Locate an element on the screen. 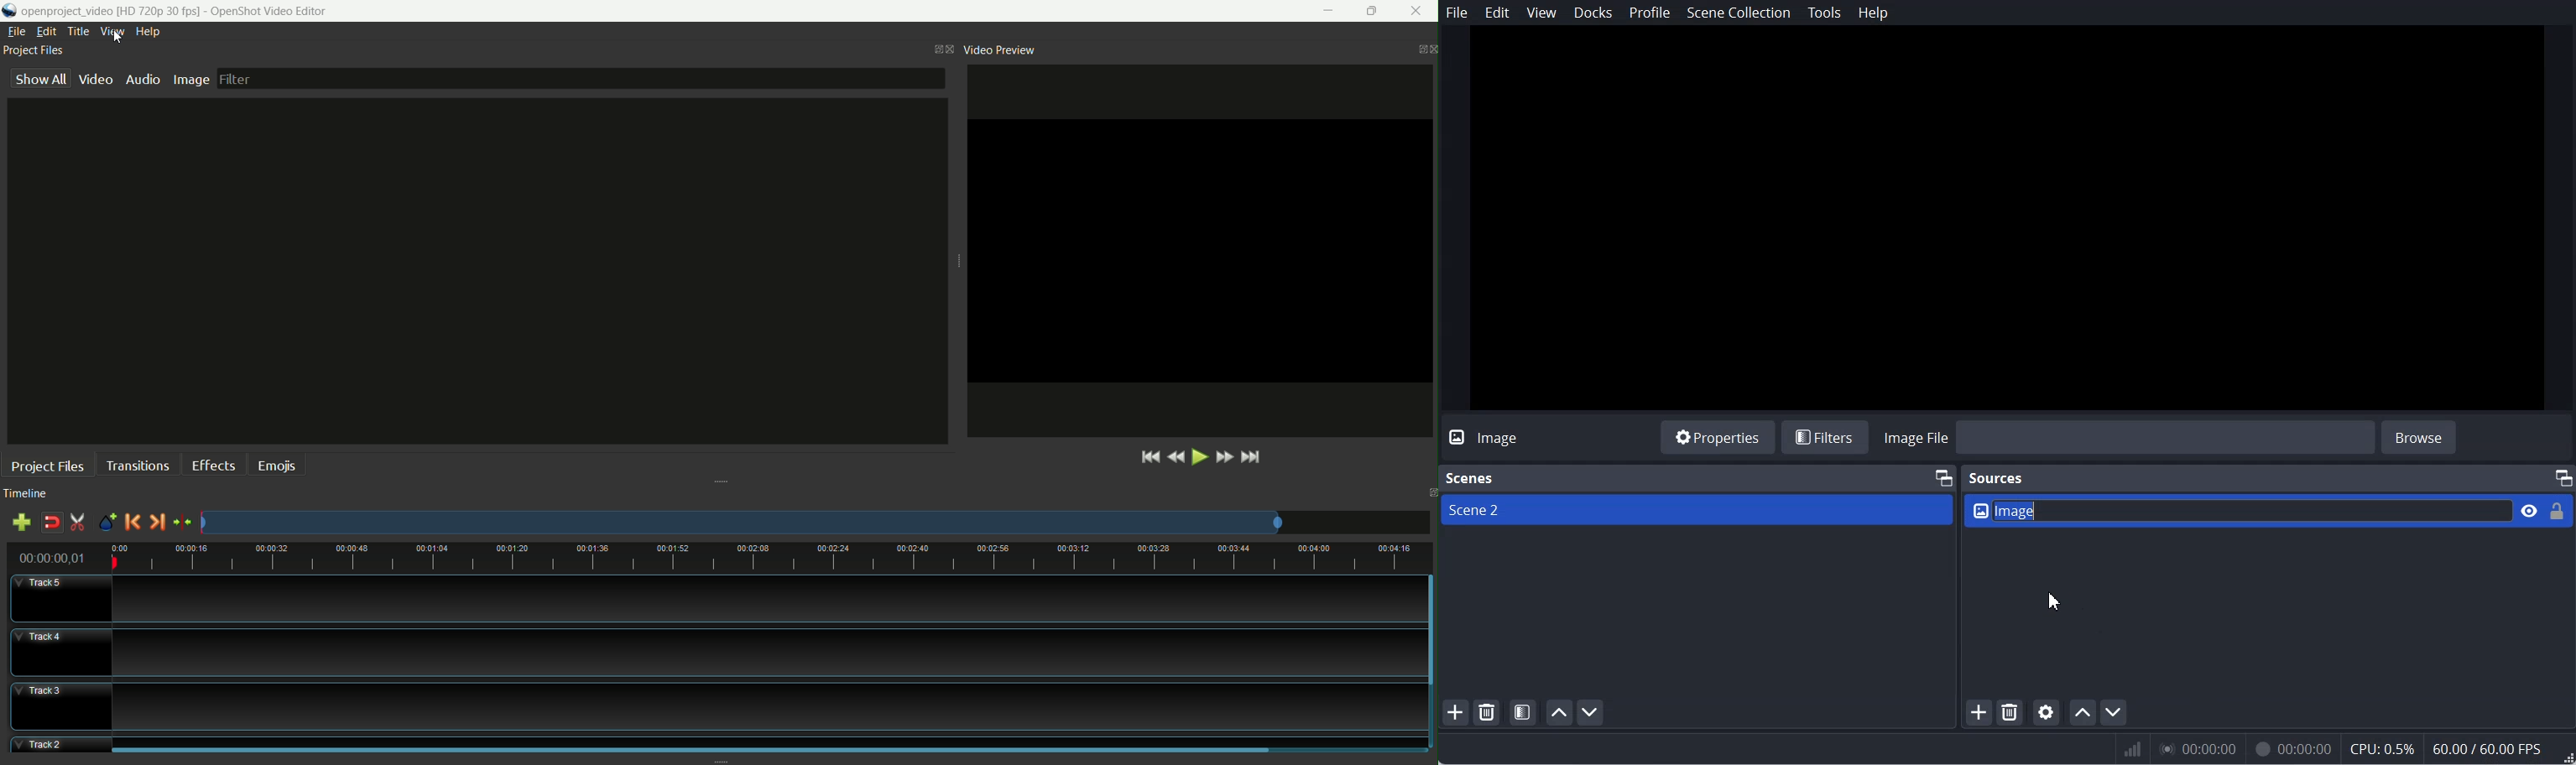 This screenshot has width=2576, height=784. Help is located at coordinates (1874, 13).